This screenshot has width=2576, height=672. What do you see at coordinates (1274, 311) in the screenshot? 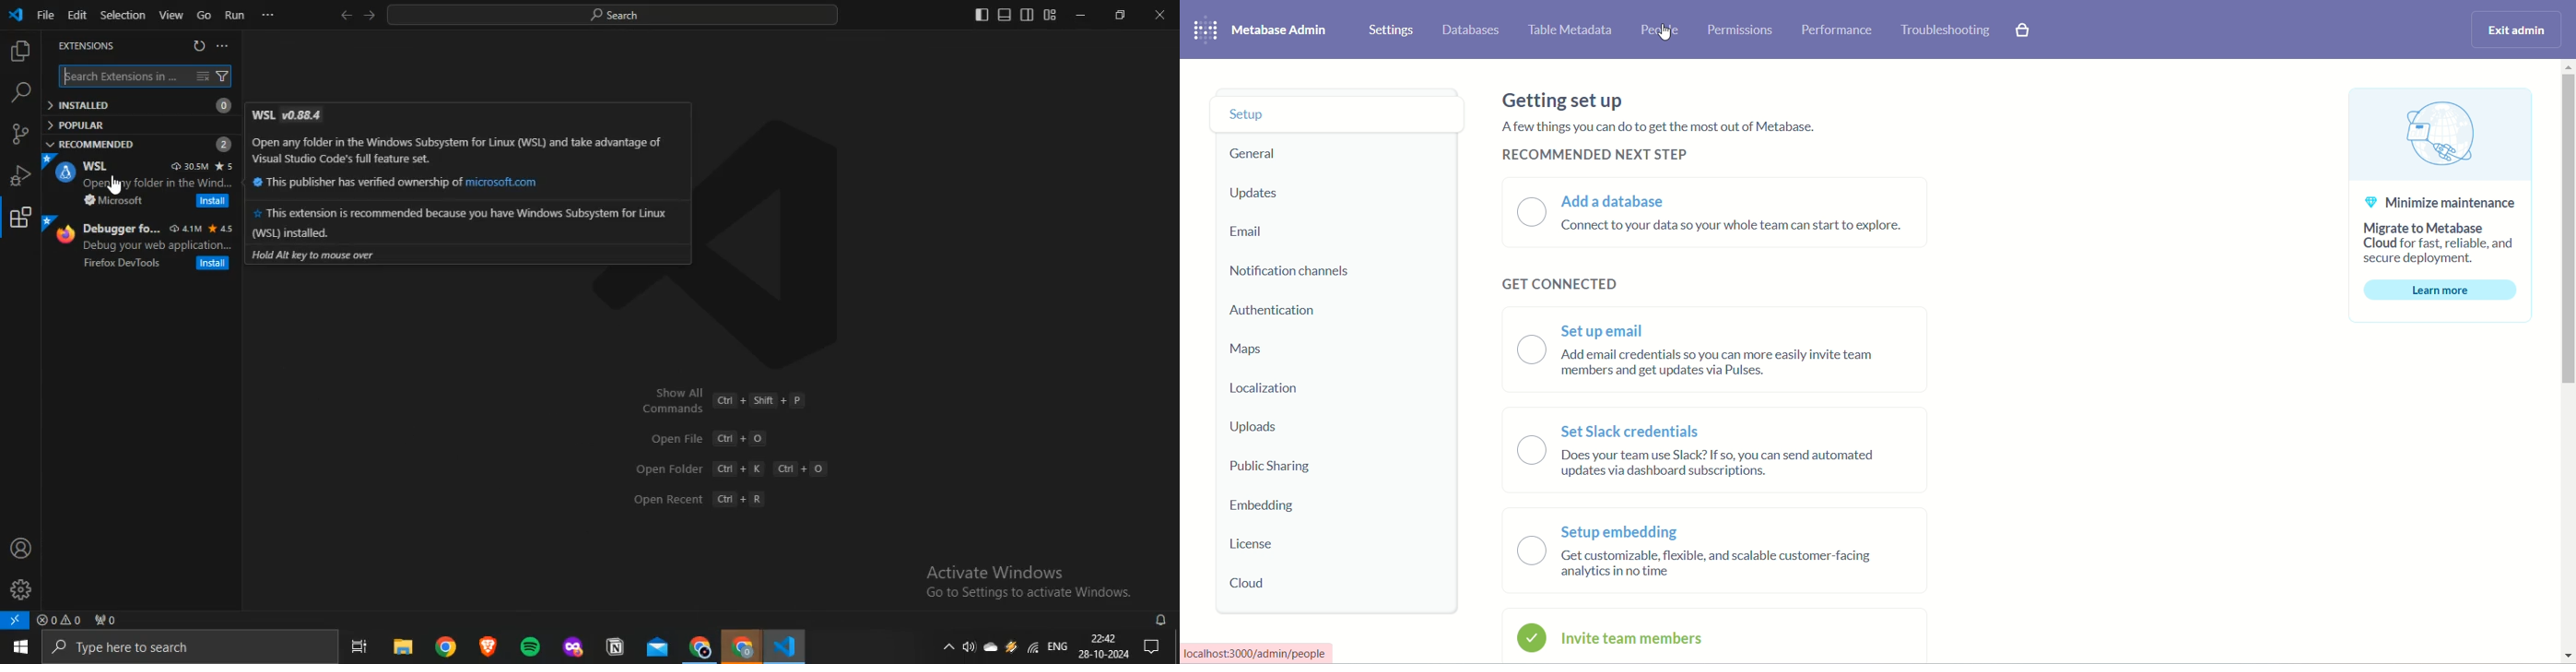
I see `authentication` at bounding box center [1274, 311].